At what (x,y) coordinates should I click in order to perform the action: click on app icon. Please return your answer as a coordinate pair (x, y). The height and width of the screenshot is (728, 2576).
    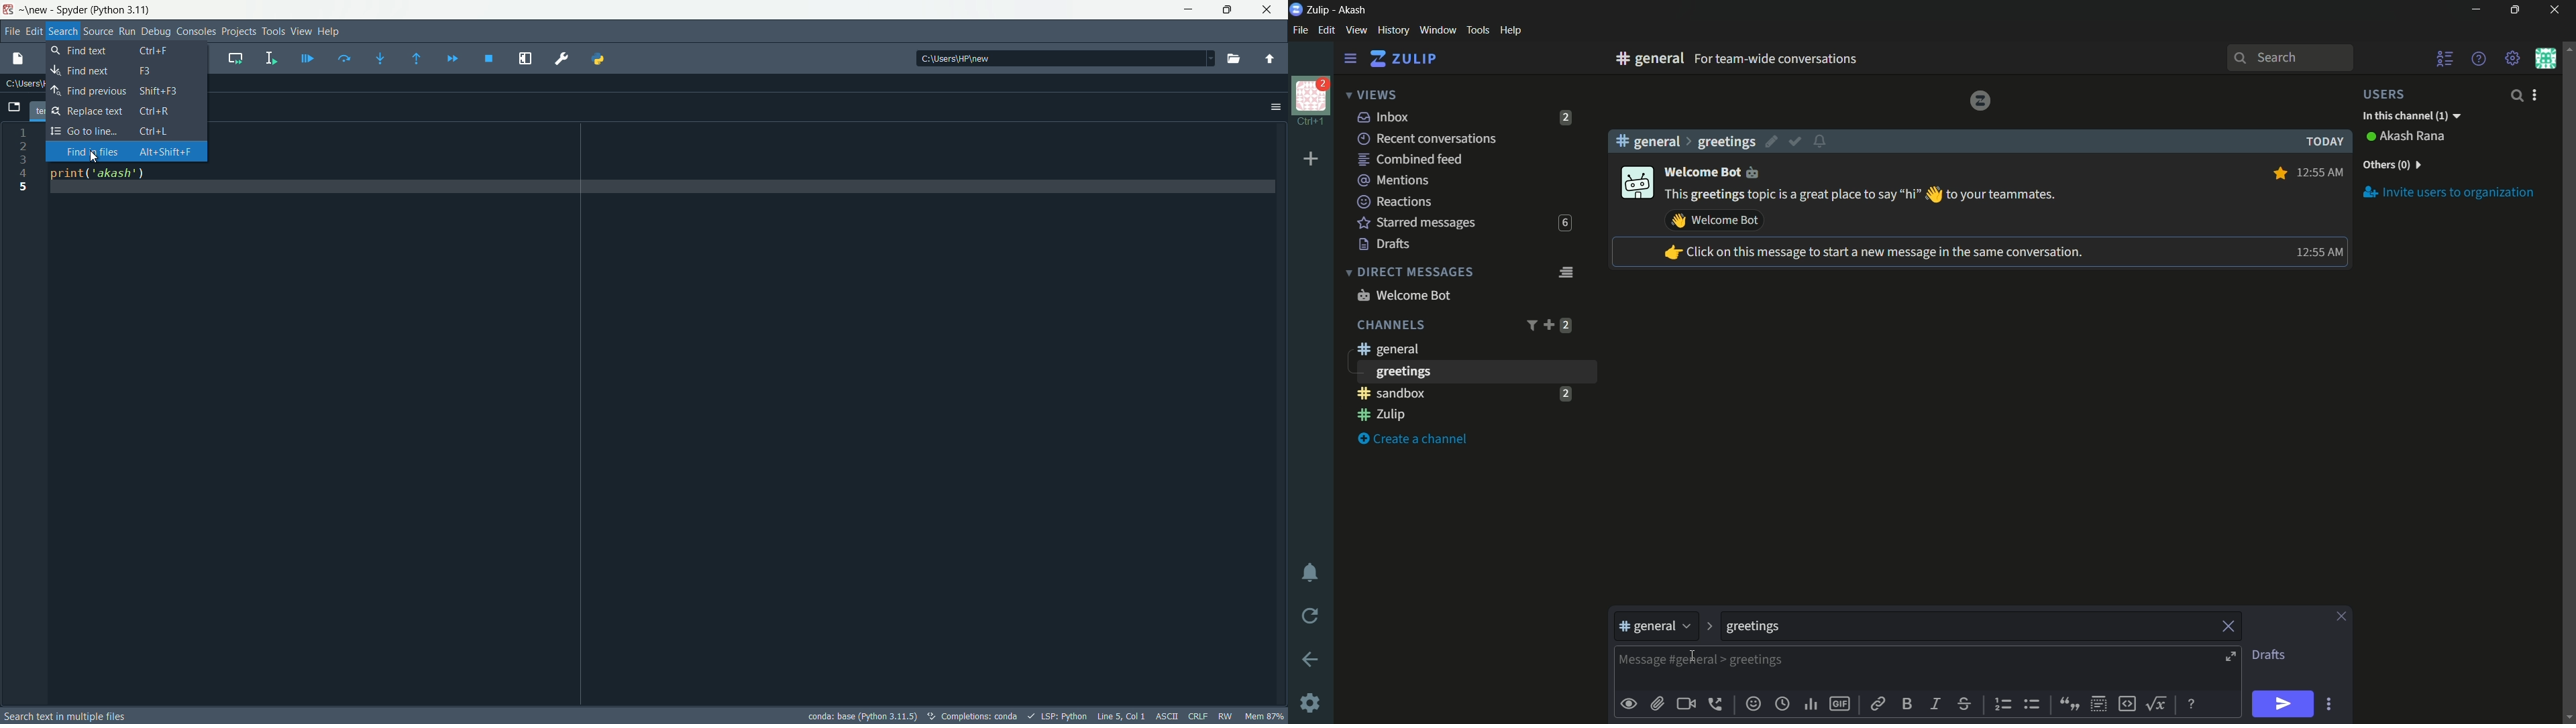
    Looking at the image, I should click on (9, 9).